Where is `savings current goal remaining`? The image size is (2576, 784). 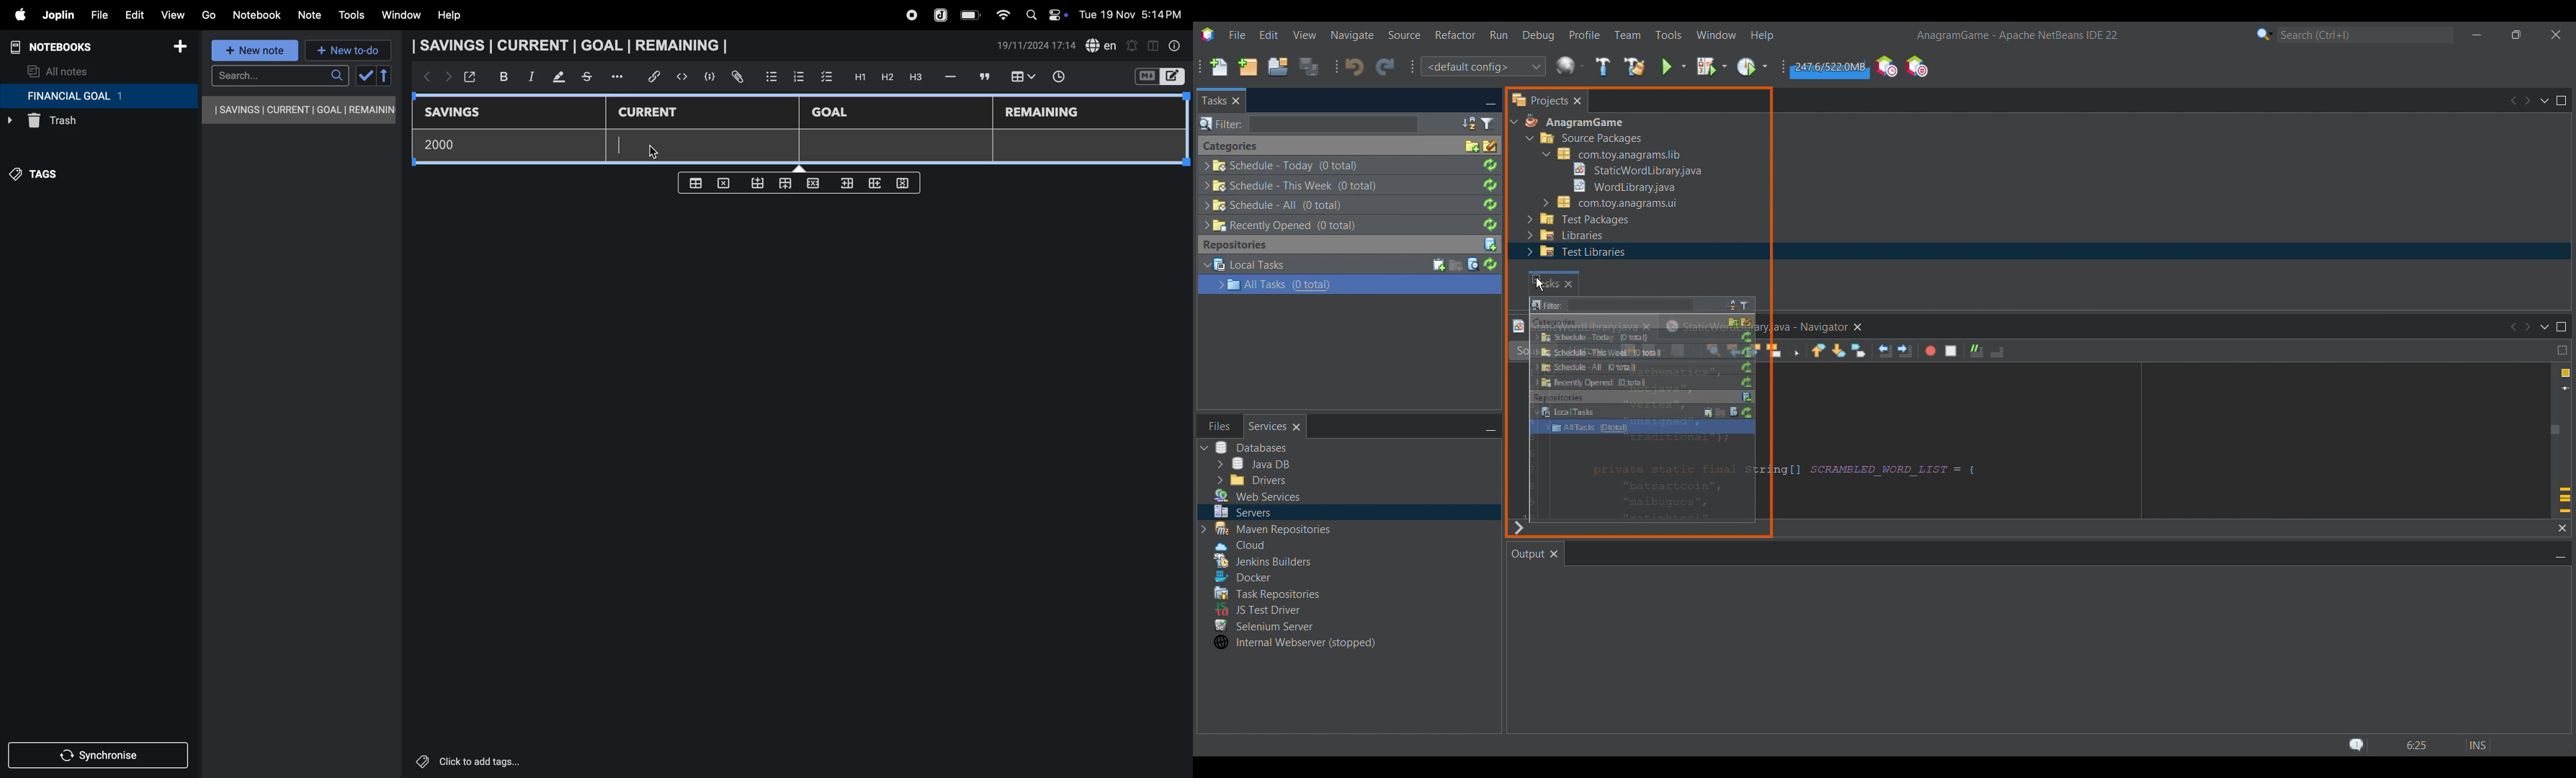 savings current goal remaining is located at coordinates (573, 45).